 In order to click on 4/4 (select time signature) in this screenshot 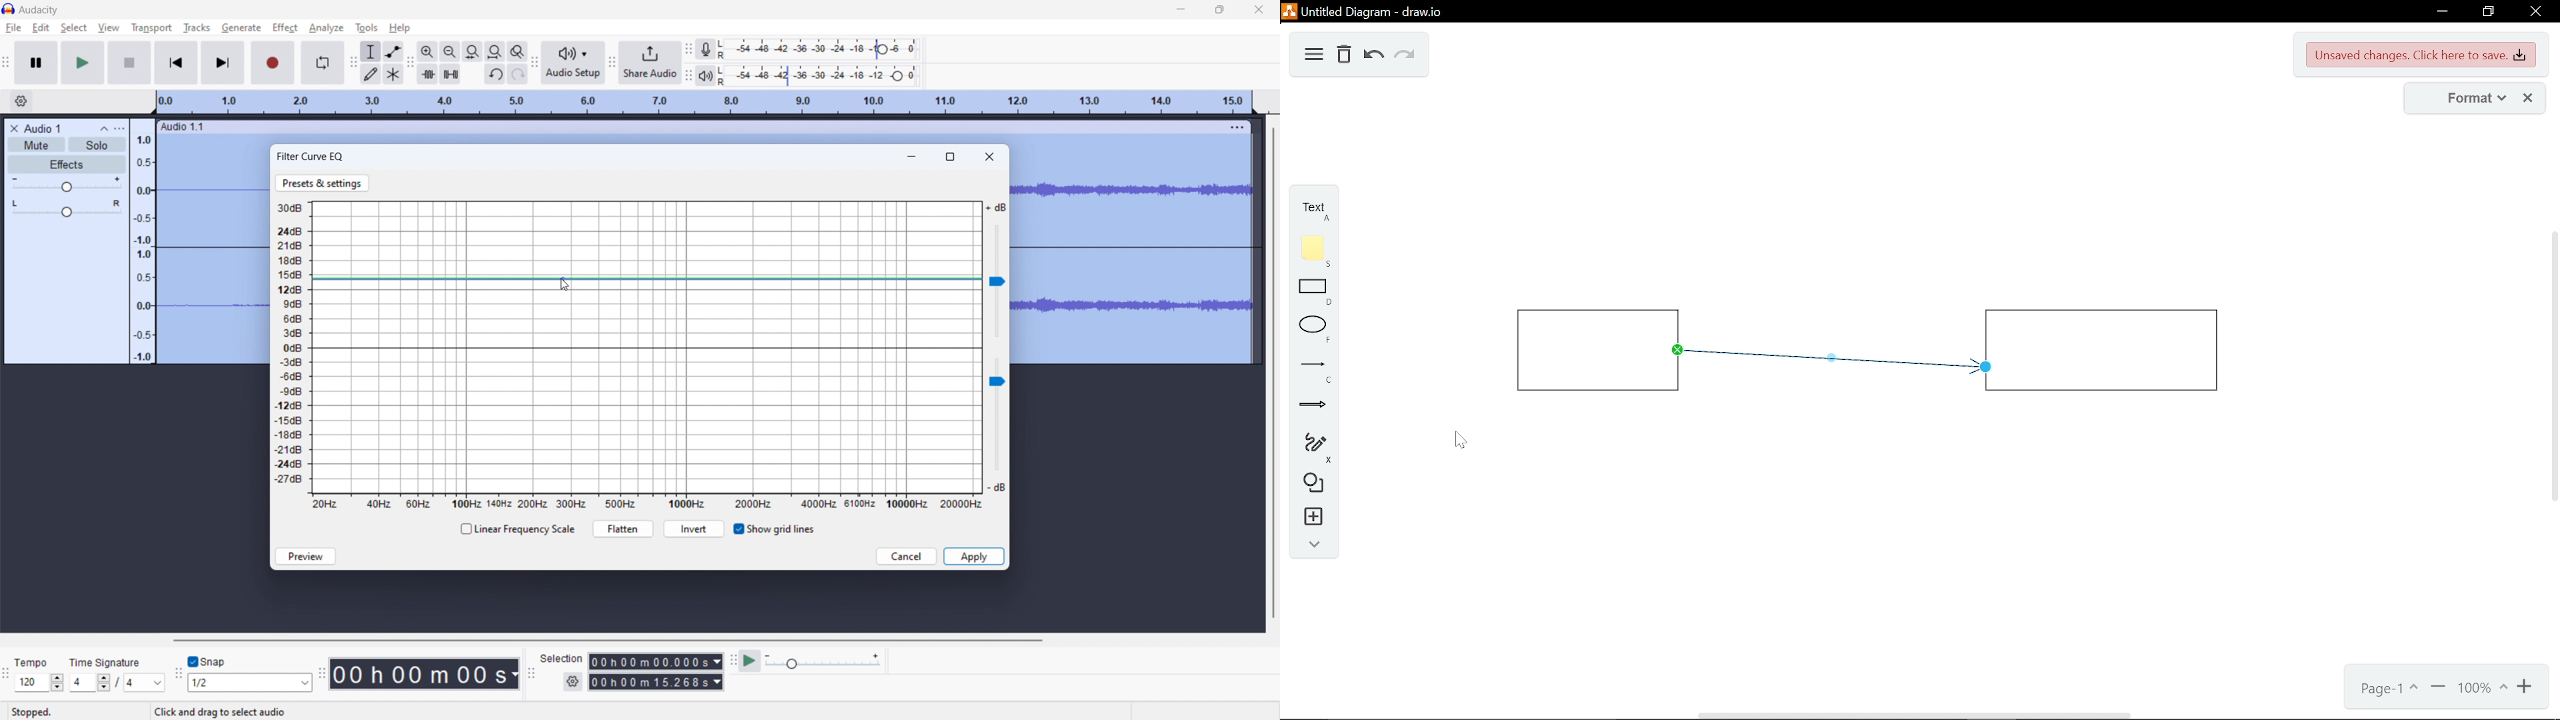, I will do `click(117, 682)`.